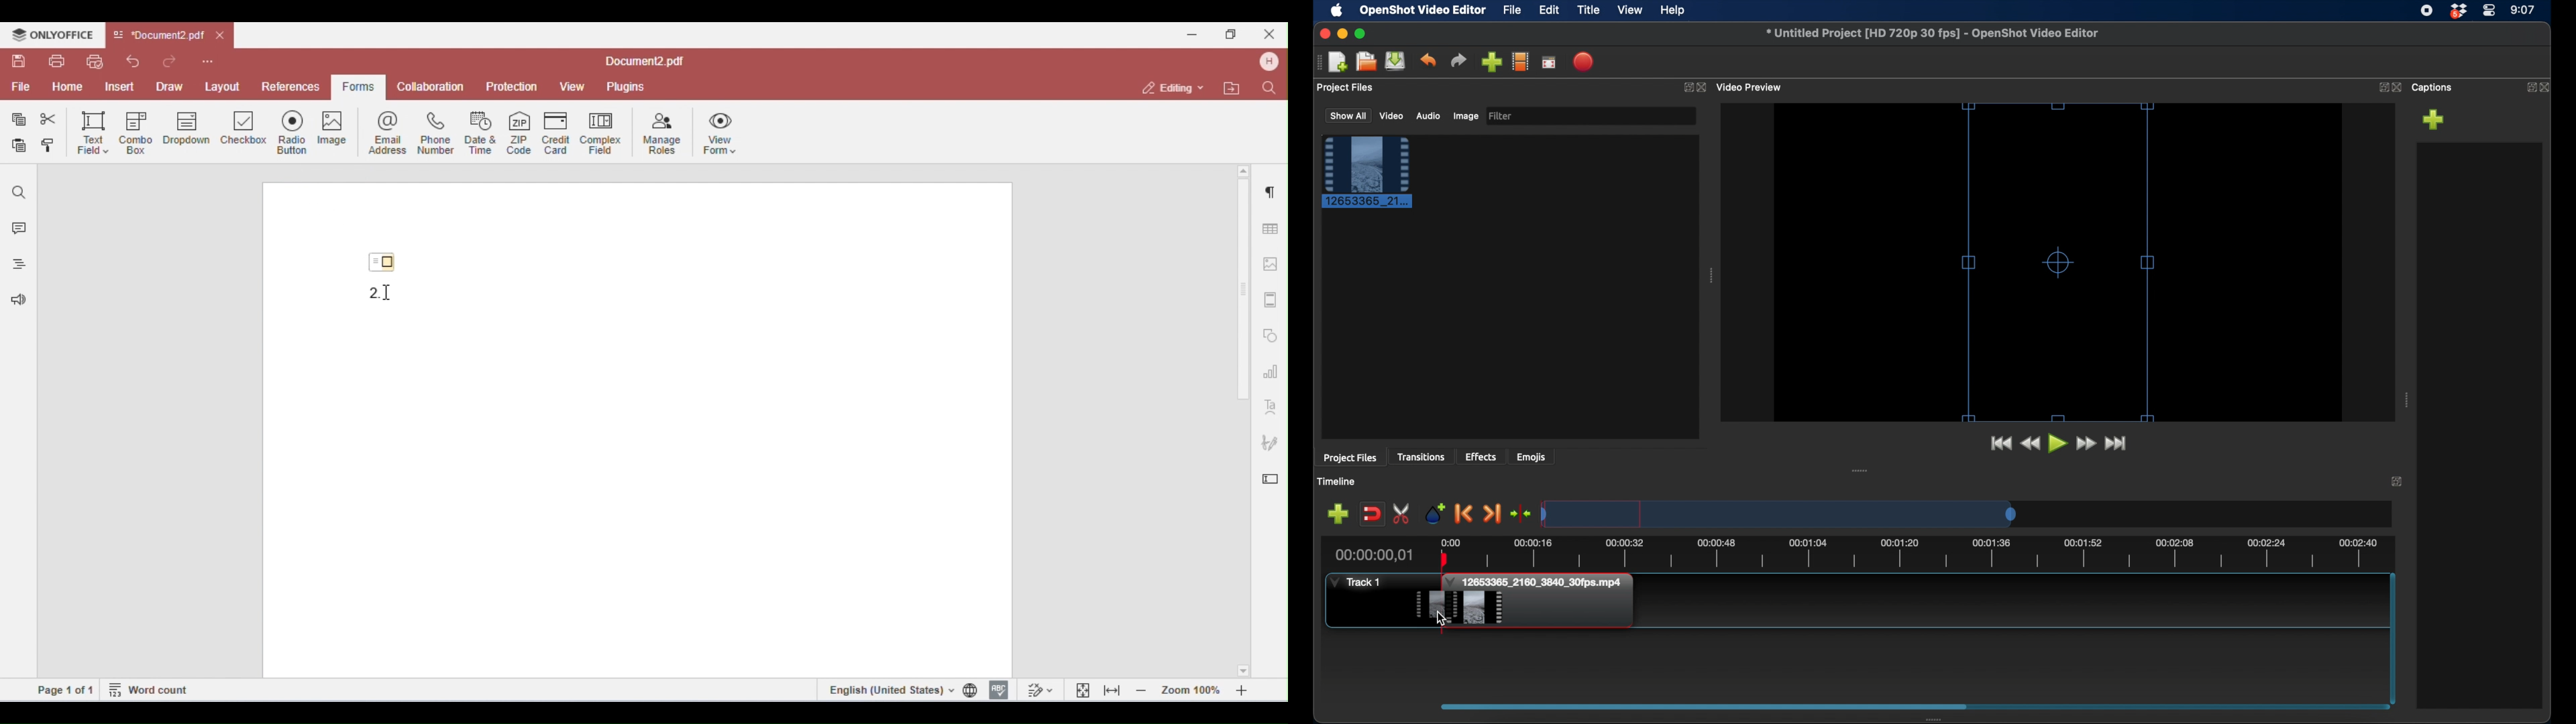 Image resolution: width=2576 pixels, height=728 pixels. Describe the element at coordinates (1705, 86) in the screenshot. I see `close` at that location.